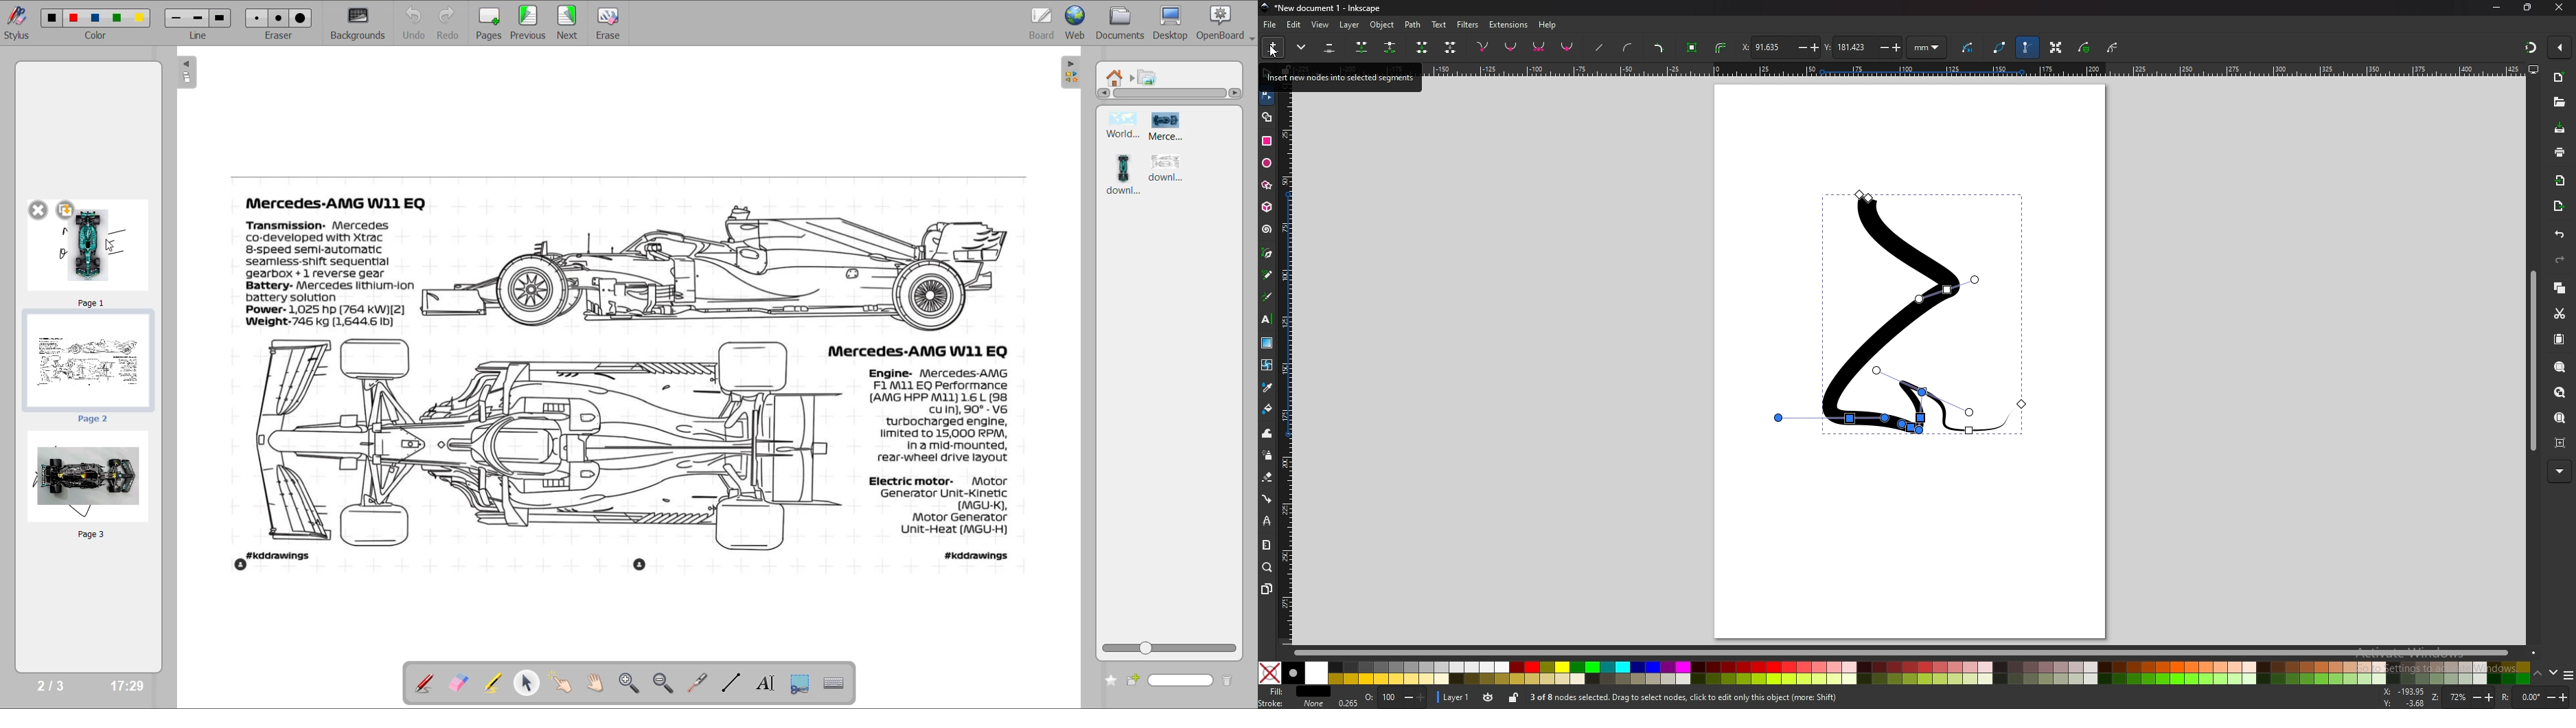  I want to click on more options, so click(1302, 47).